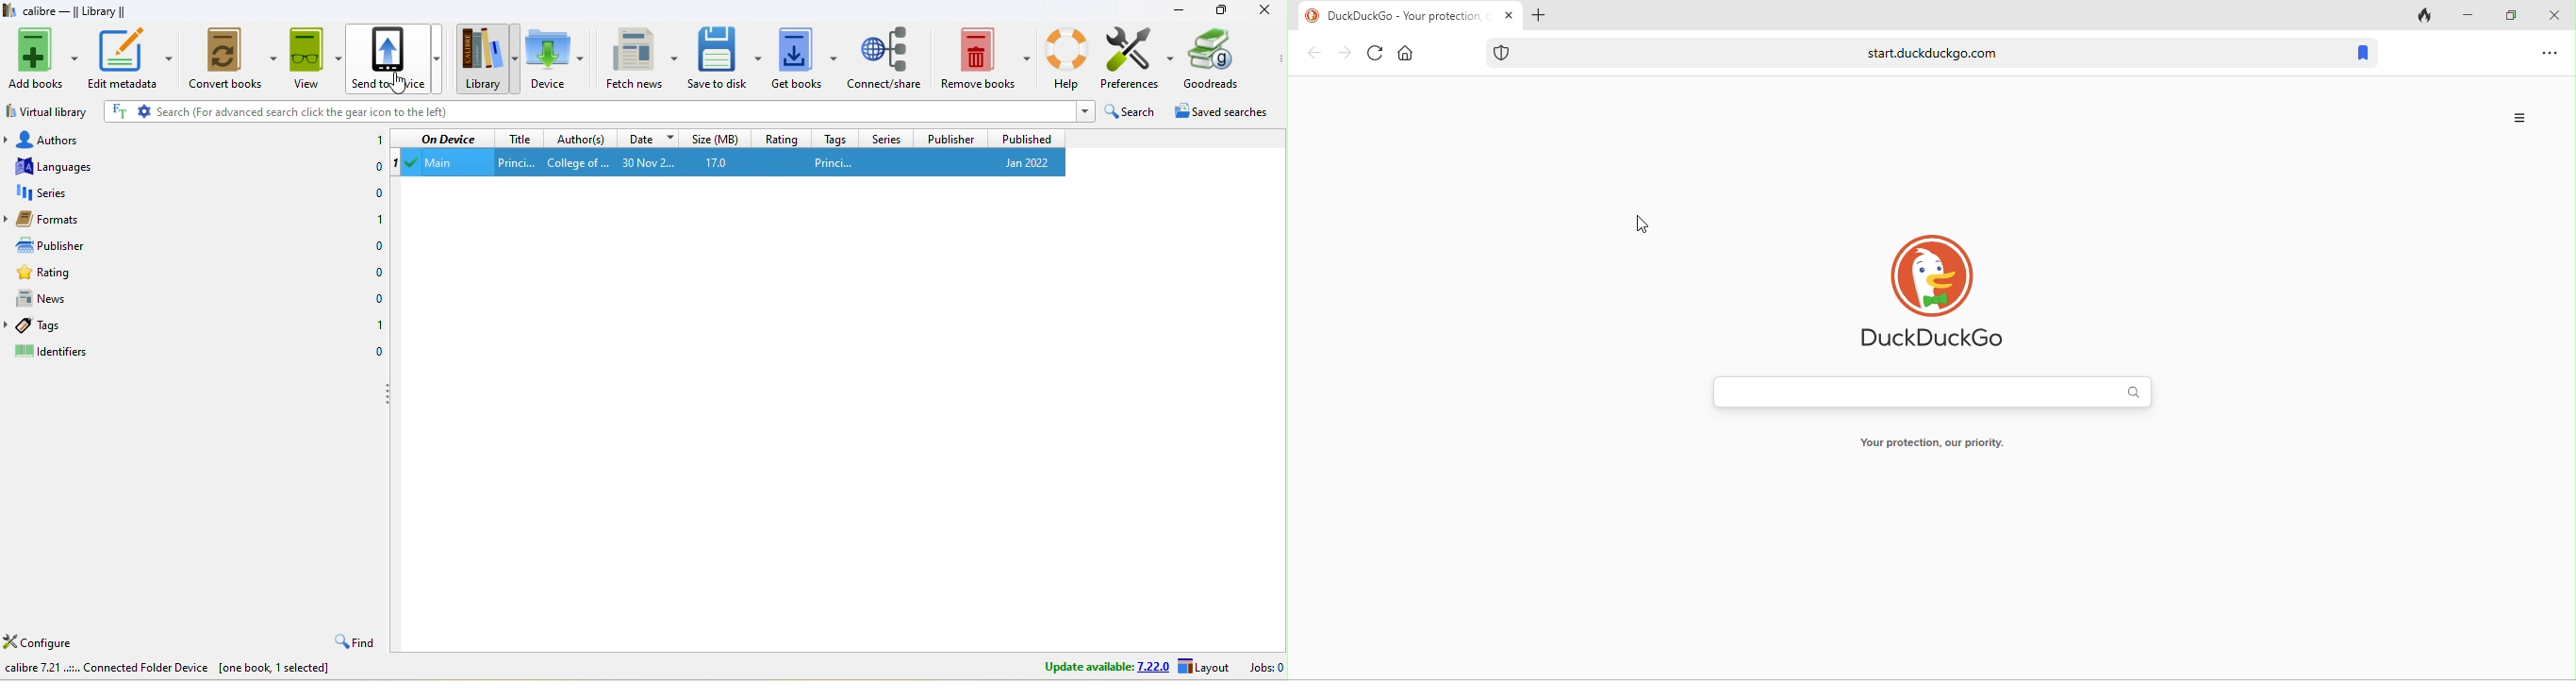  What do you see at coordinates (372, 141) in the screenshot?
I see `1` at bounding box center [372, 141].